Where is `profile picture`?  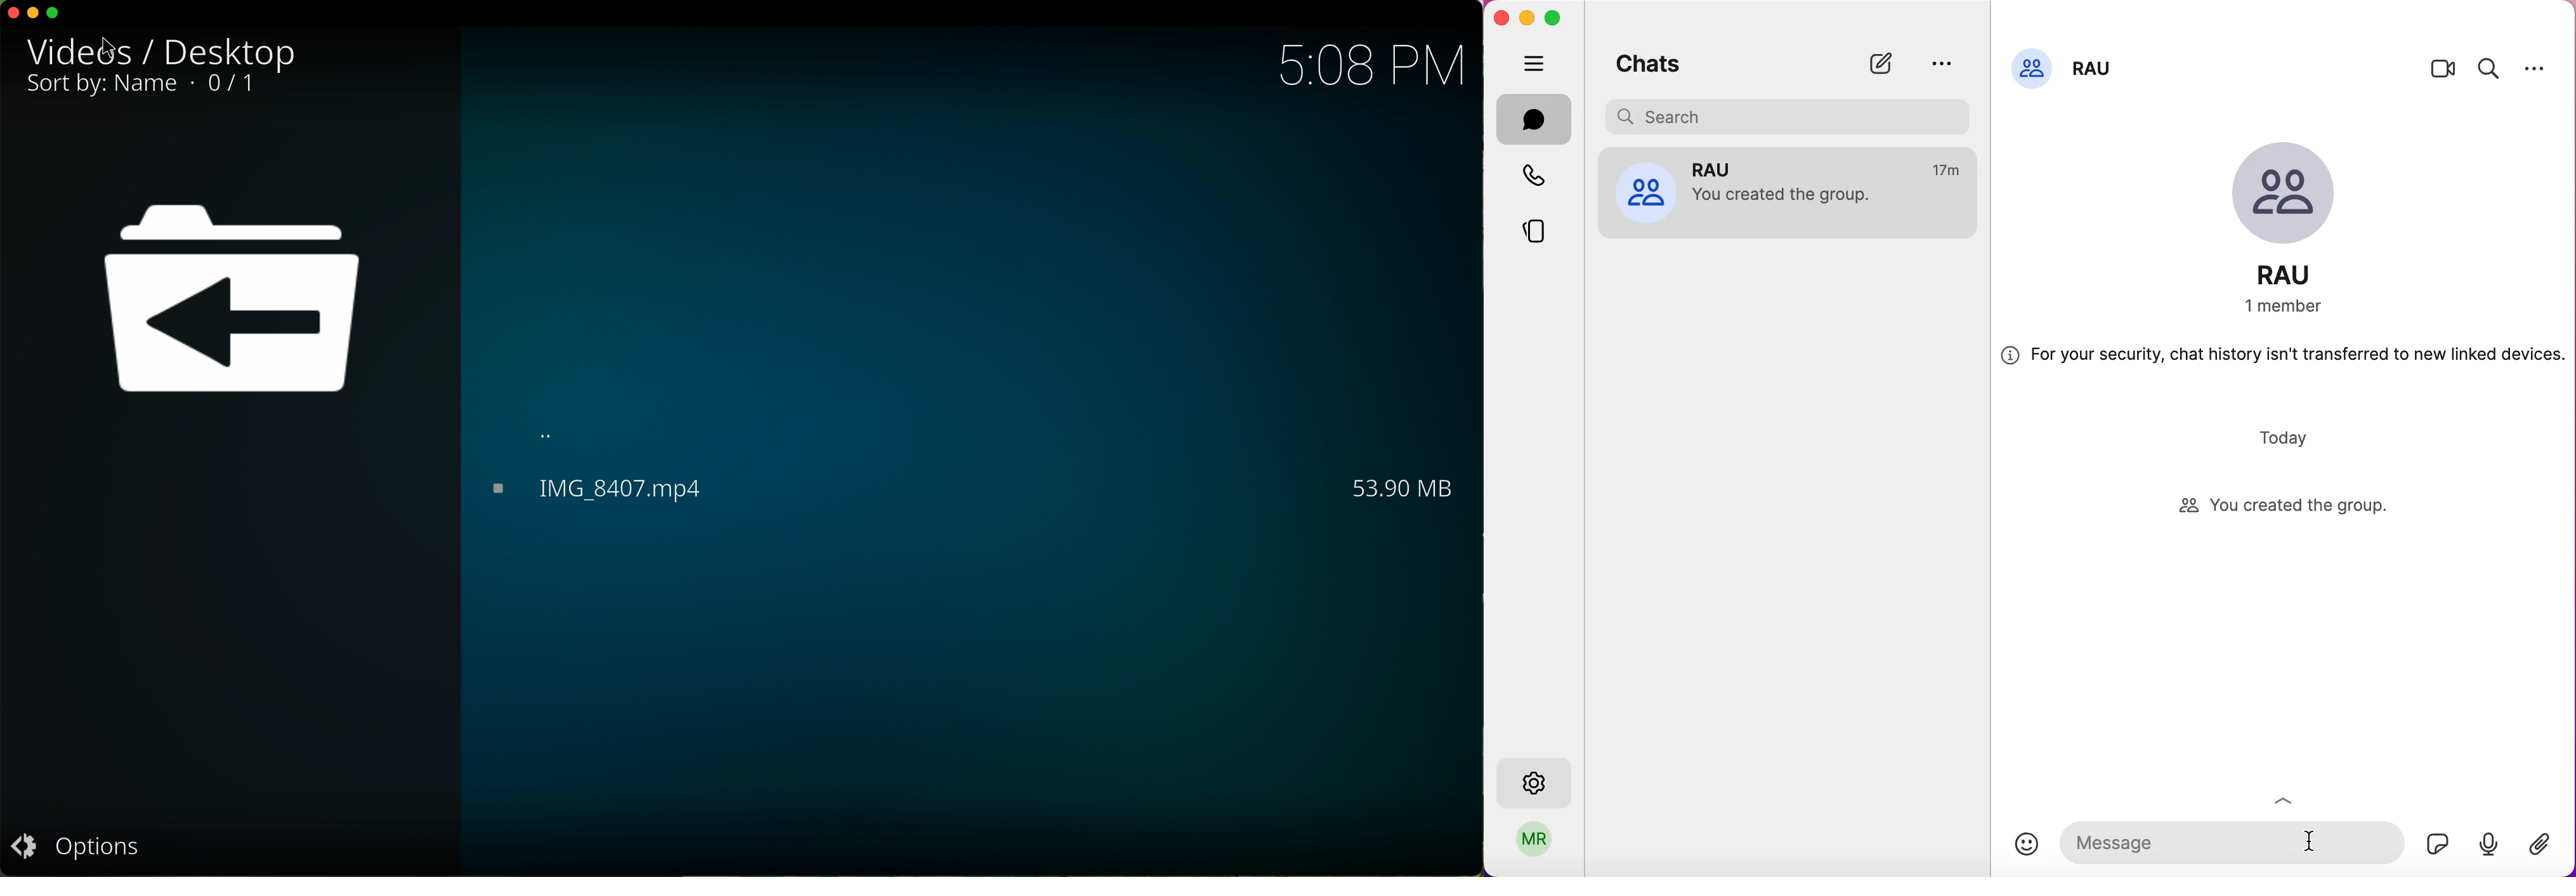
profile picture is located at coordinates (2032, 67).